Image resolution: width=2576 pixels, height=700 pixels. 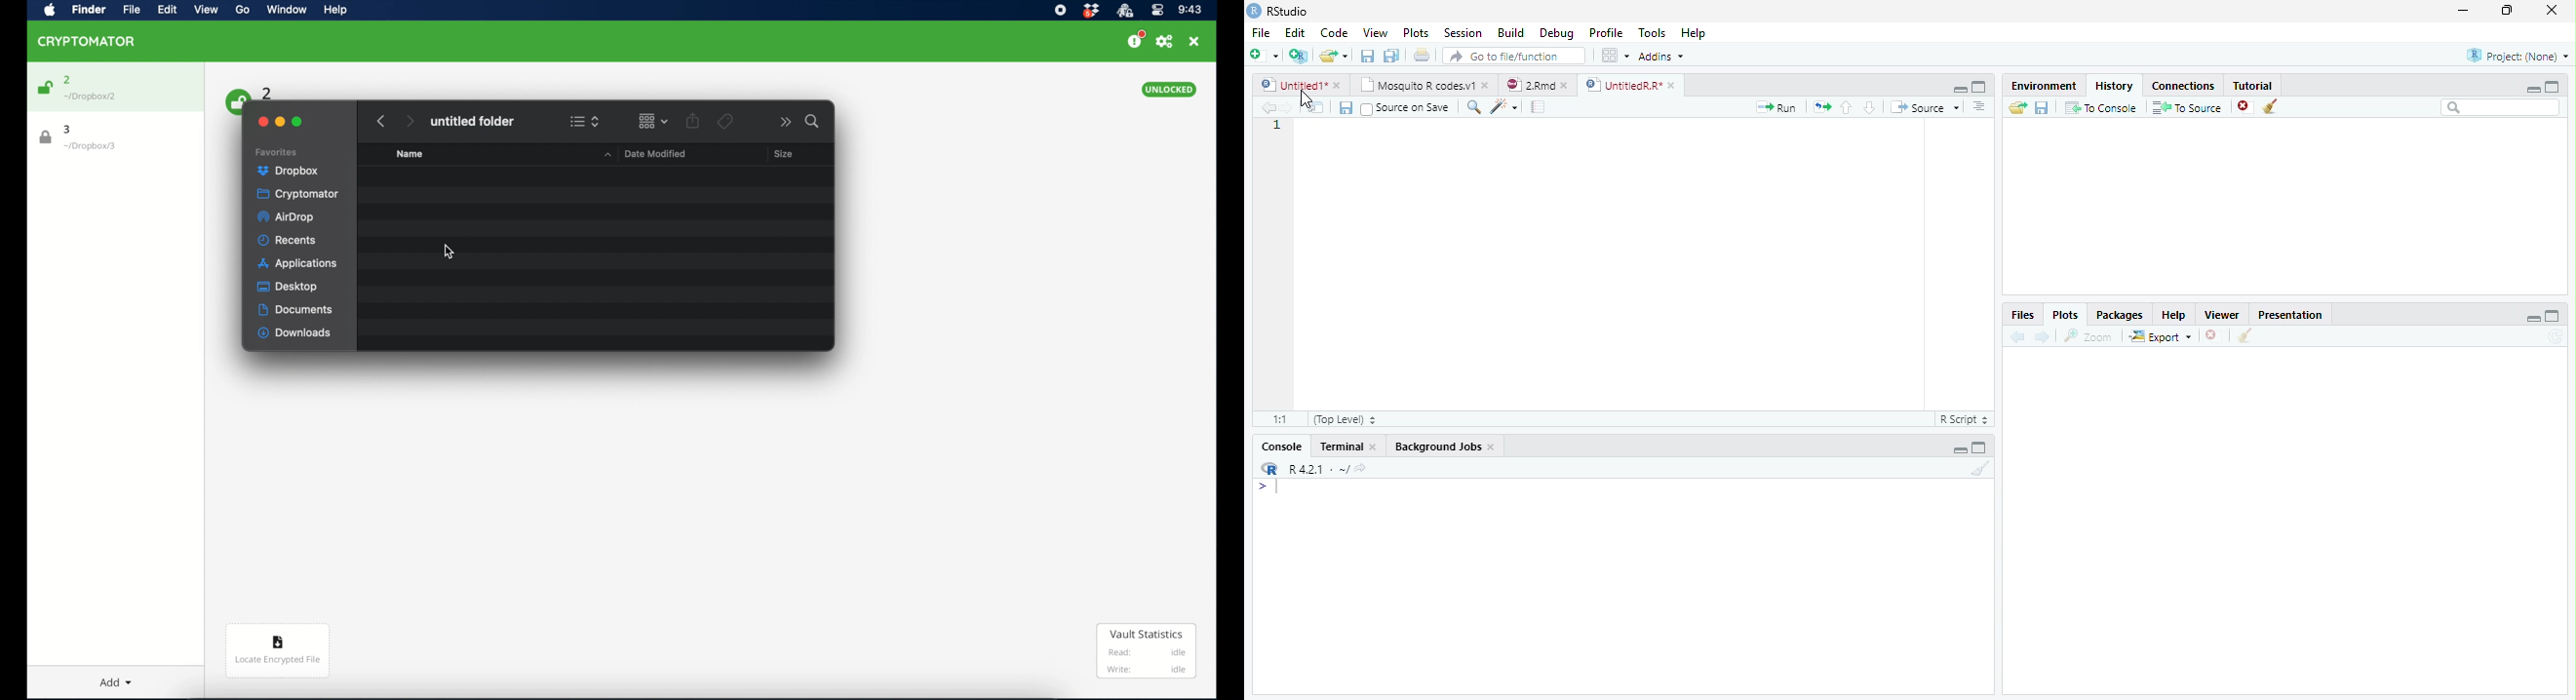 What do you see at coordinates (2018, 336) in the screenshot?
I see `Previous plot` at bounding box center [2018, 336].